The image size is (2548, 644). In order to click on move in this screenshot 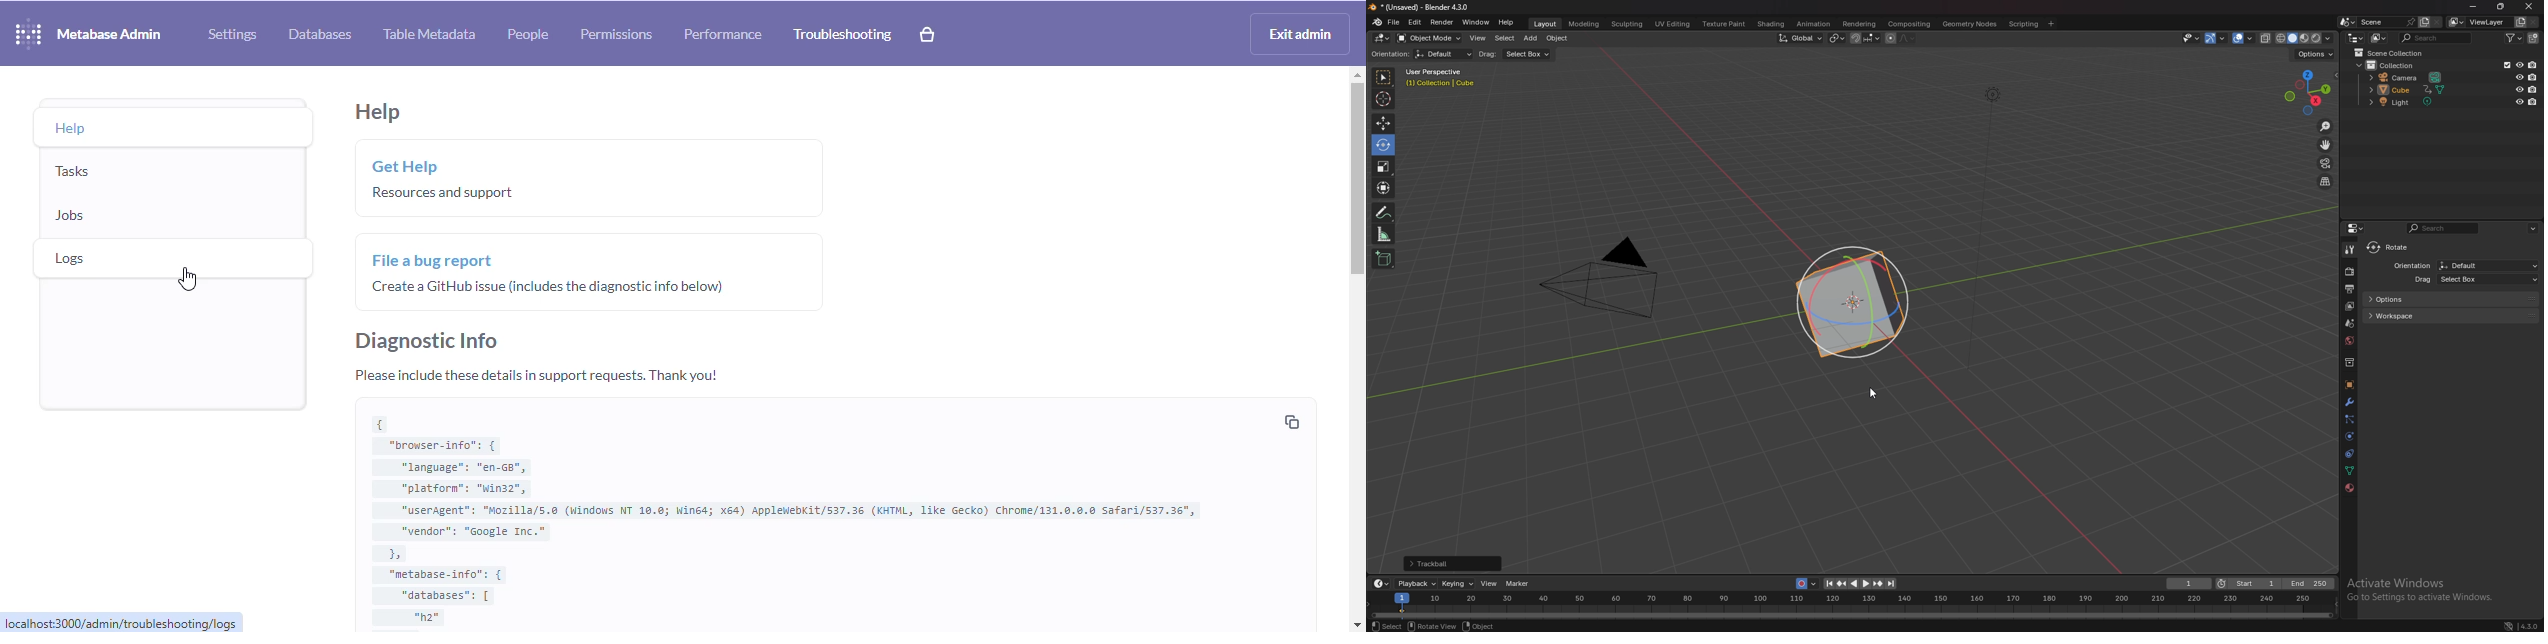, I will do `click(2326, 144)`.